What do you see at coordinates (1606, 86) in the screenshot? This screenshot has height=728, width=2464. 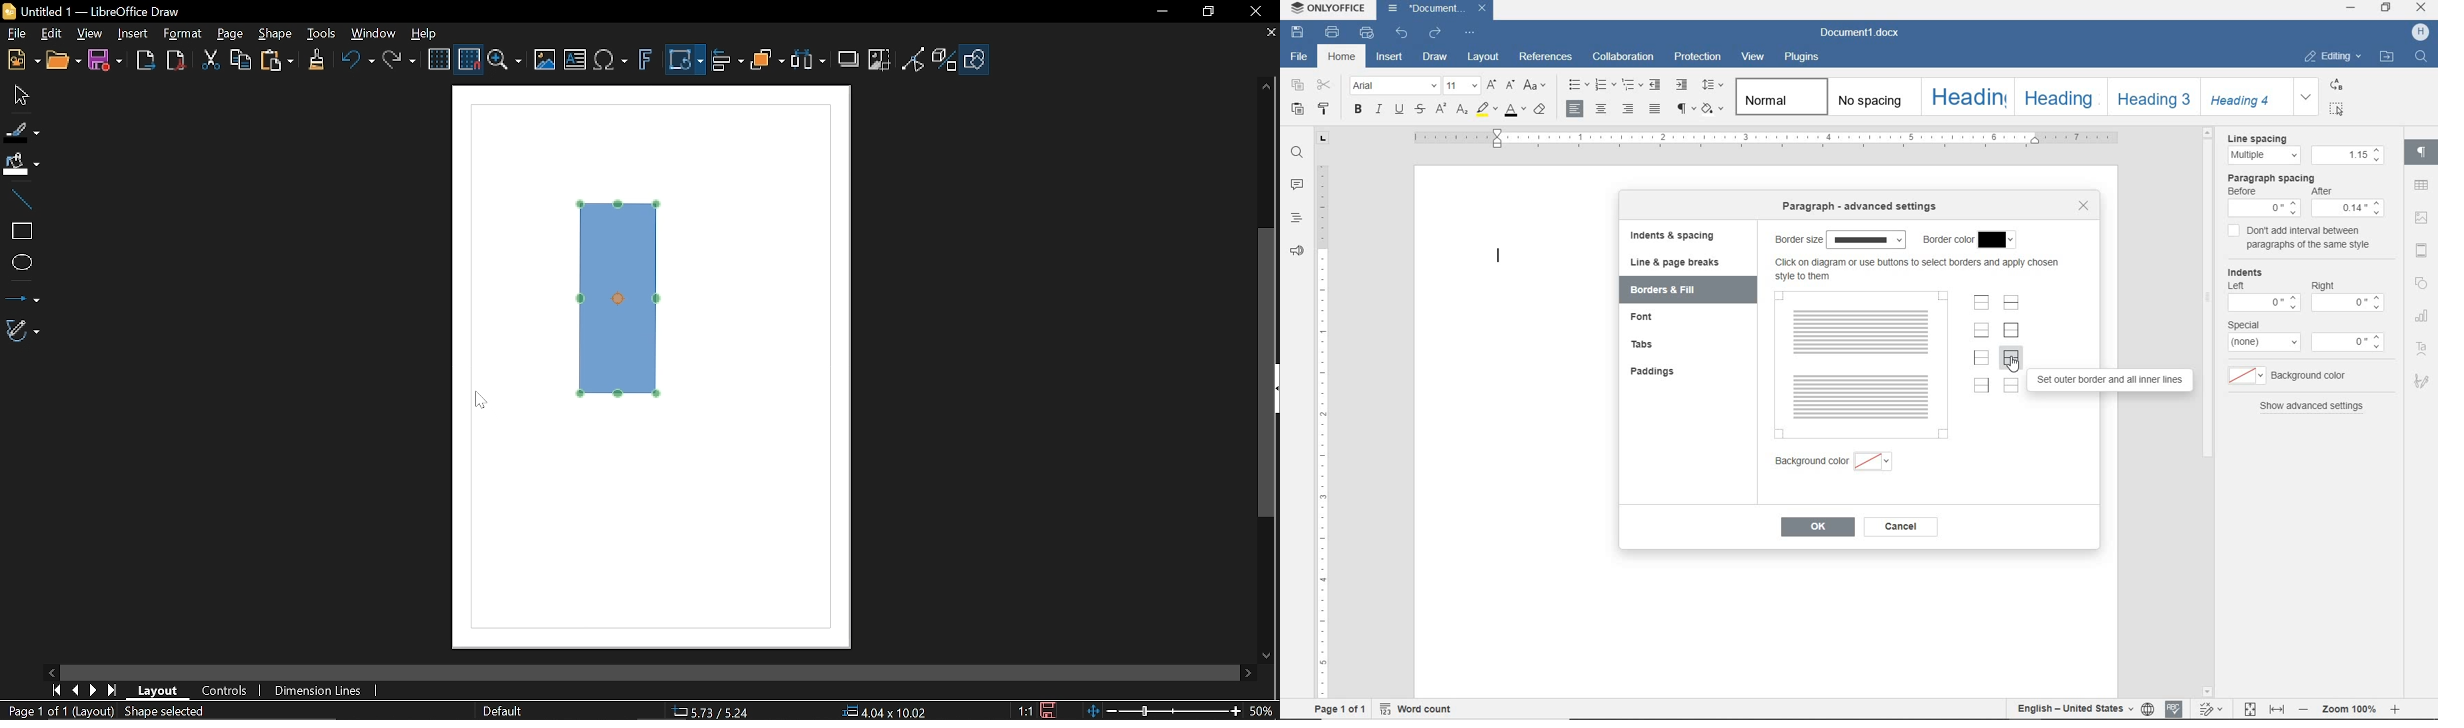 I see `numbering` at bounding box center [1606, 86].